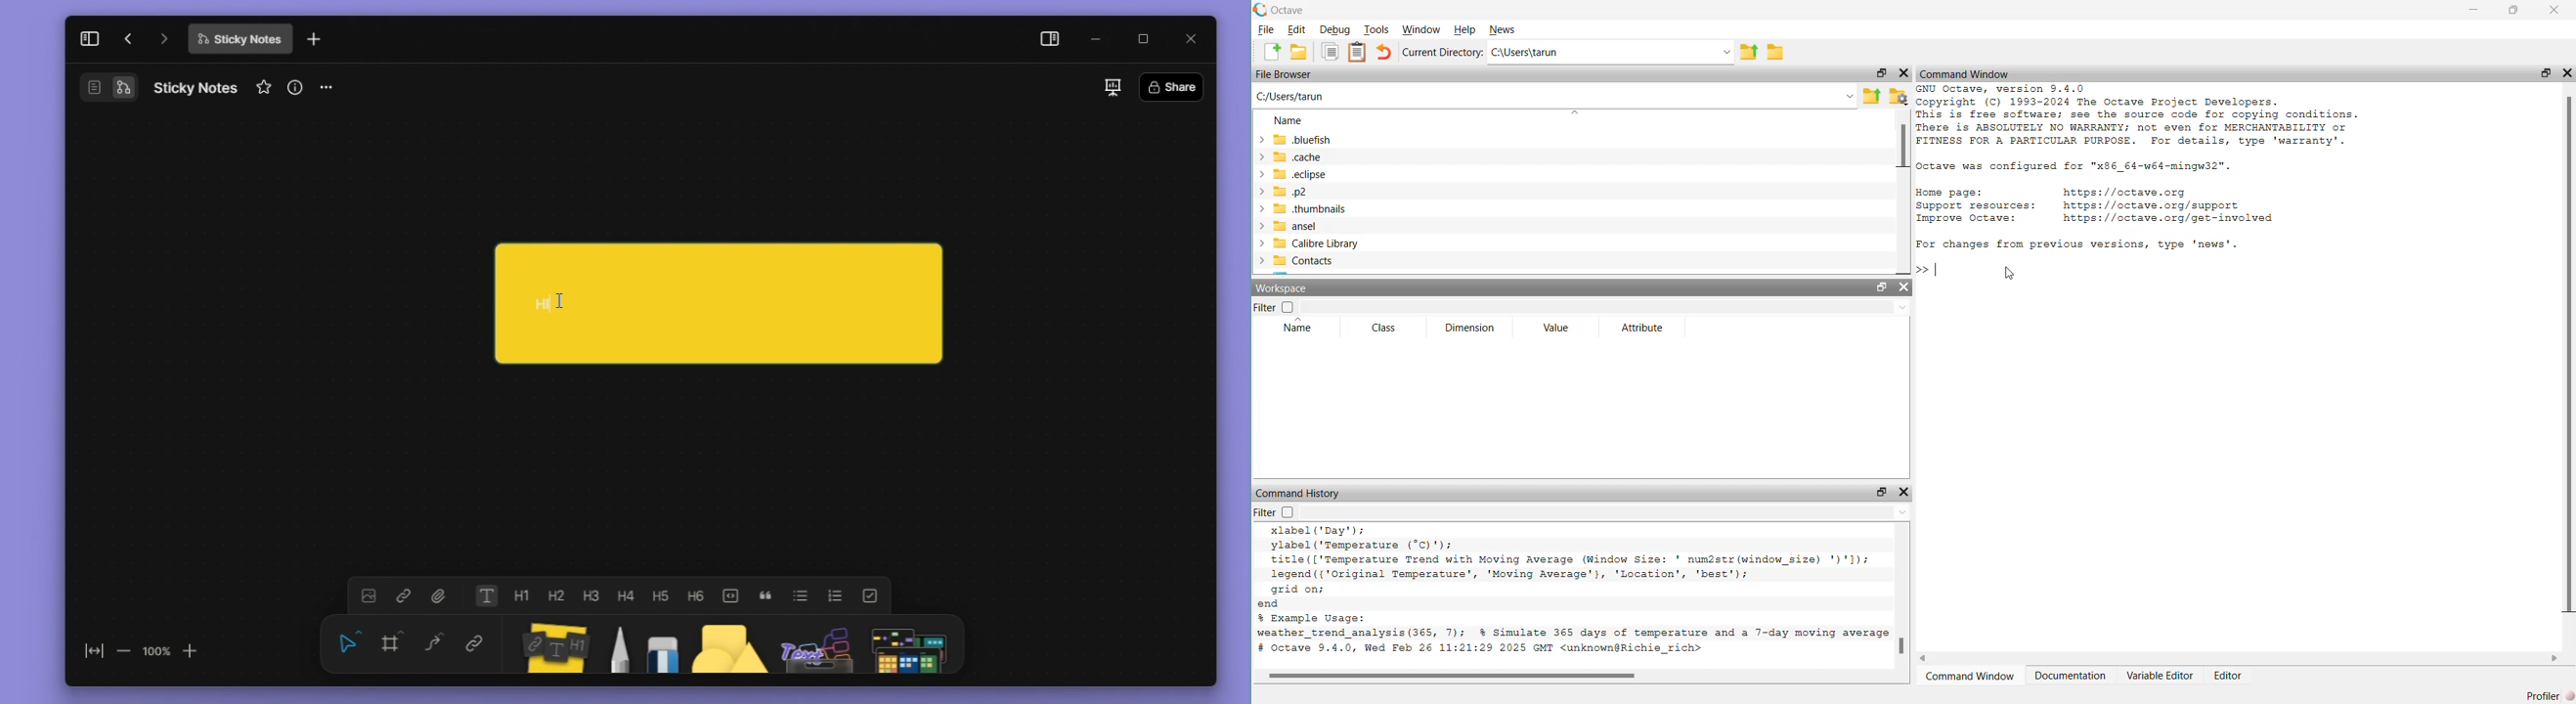  What do you see at coordinates (1192, 36) in the screenshot?
I see `close` at bounding box center [1192, 36].